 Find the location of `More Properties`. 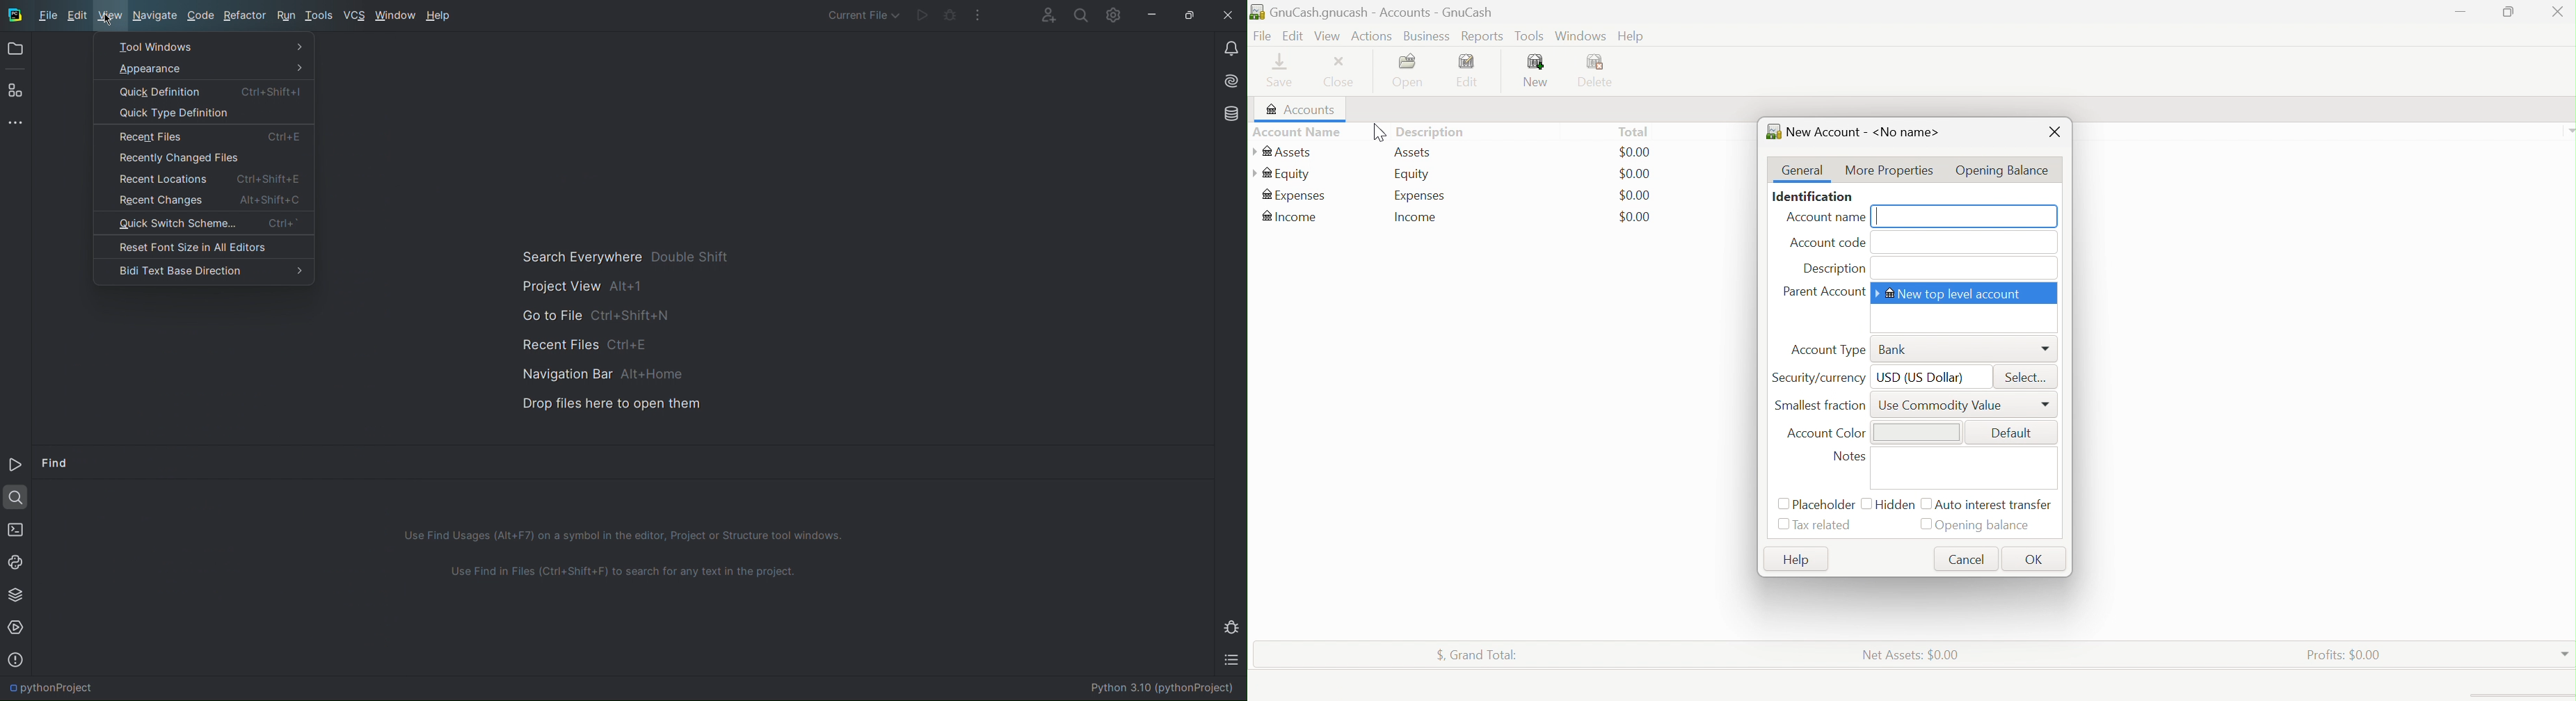

More Properties is located at coordinates (1887, 170).